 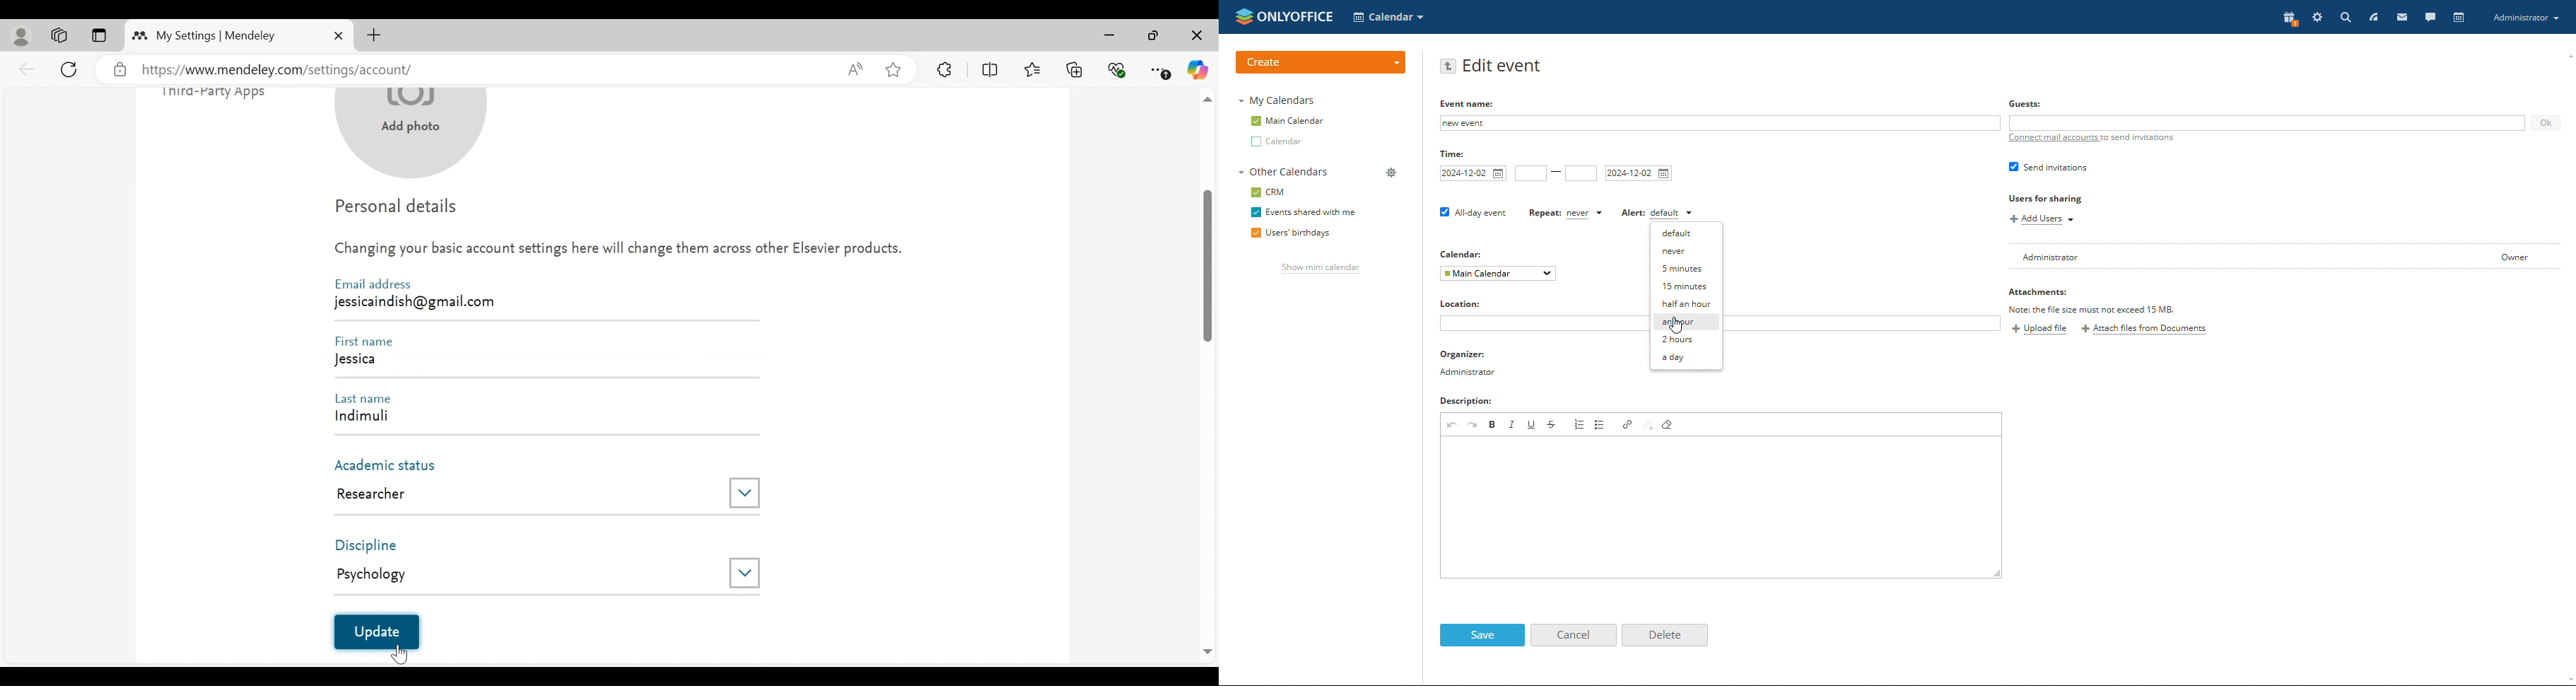 I want to click on Academic Status, so click(x=392, y=466).